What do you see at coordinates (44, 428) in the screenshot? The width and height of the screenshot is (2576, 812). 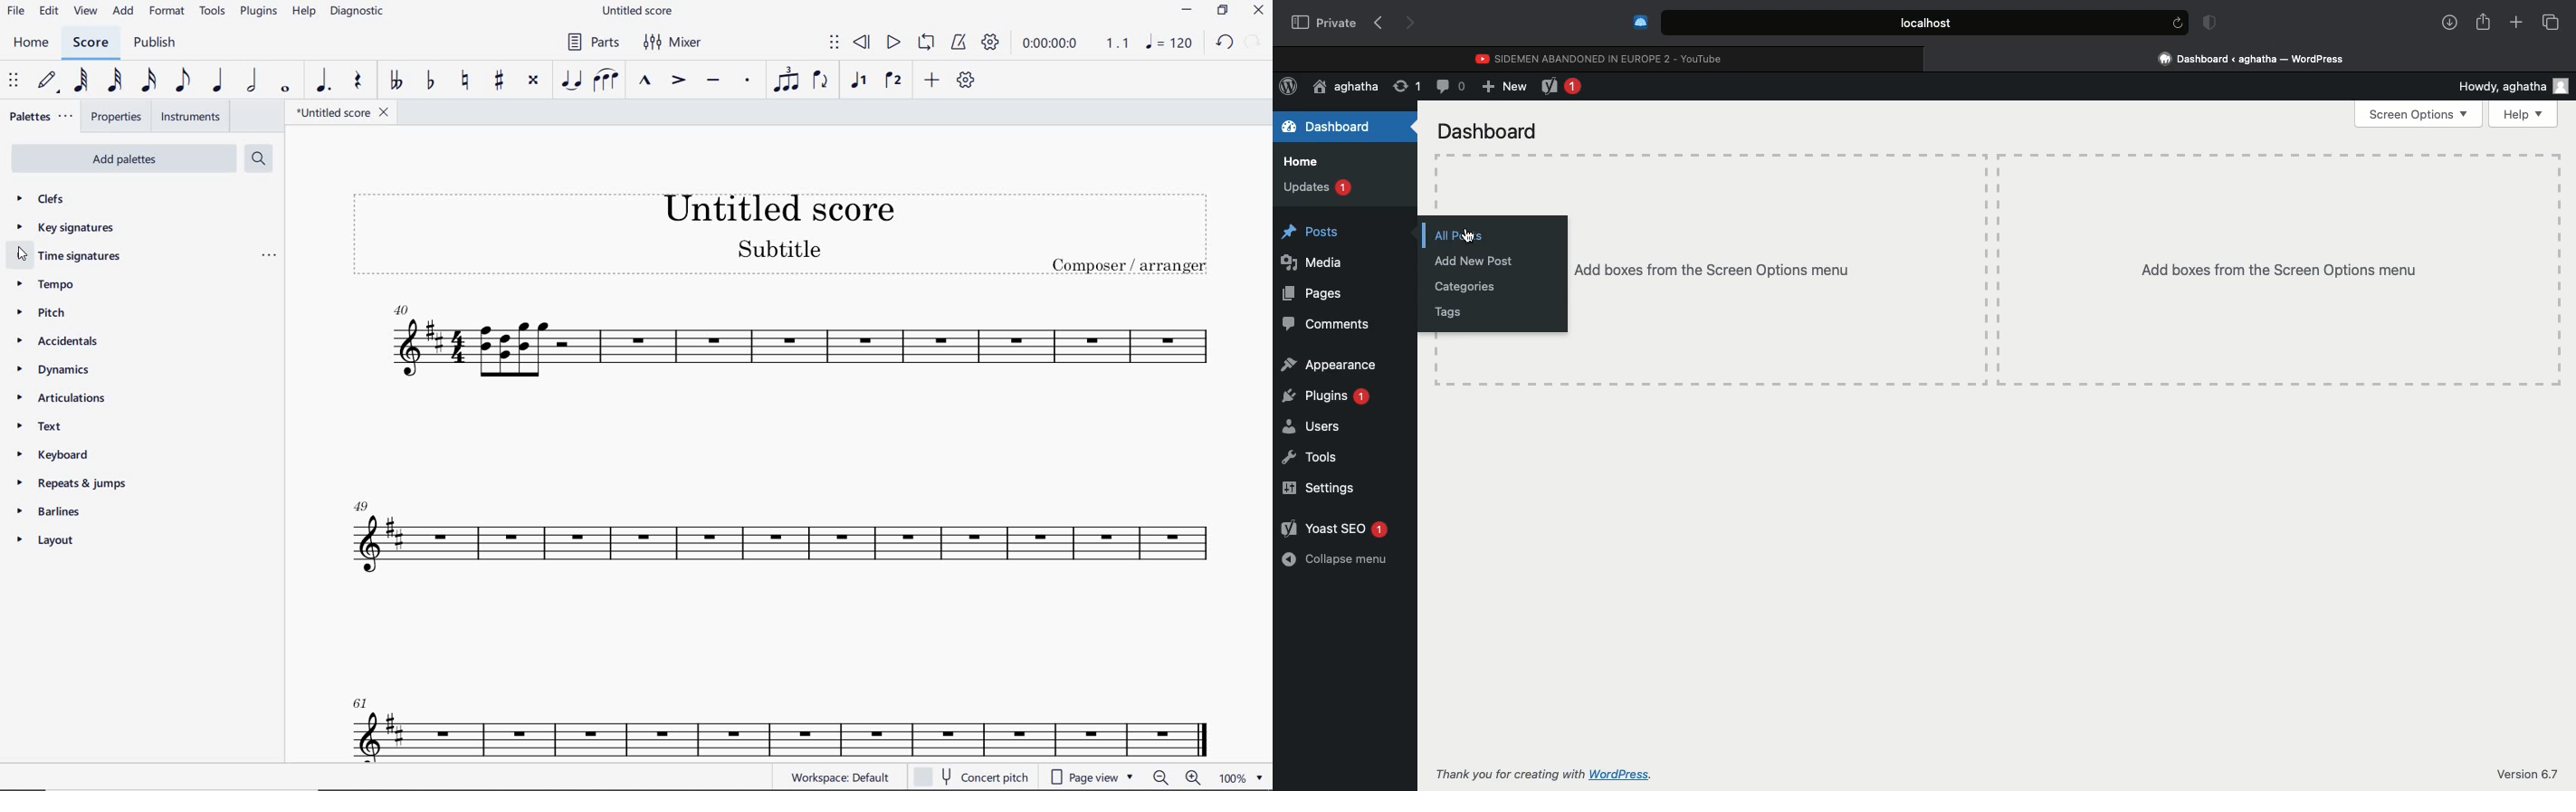 I see `TEXT` at bounding box center [44, 428].